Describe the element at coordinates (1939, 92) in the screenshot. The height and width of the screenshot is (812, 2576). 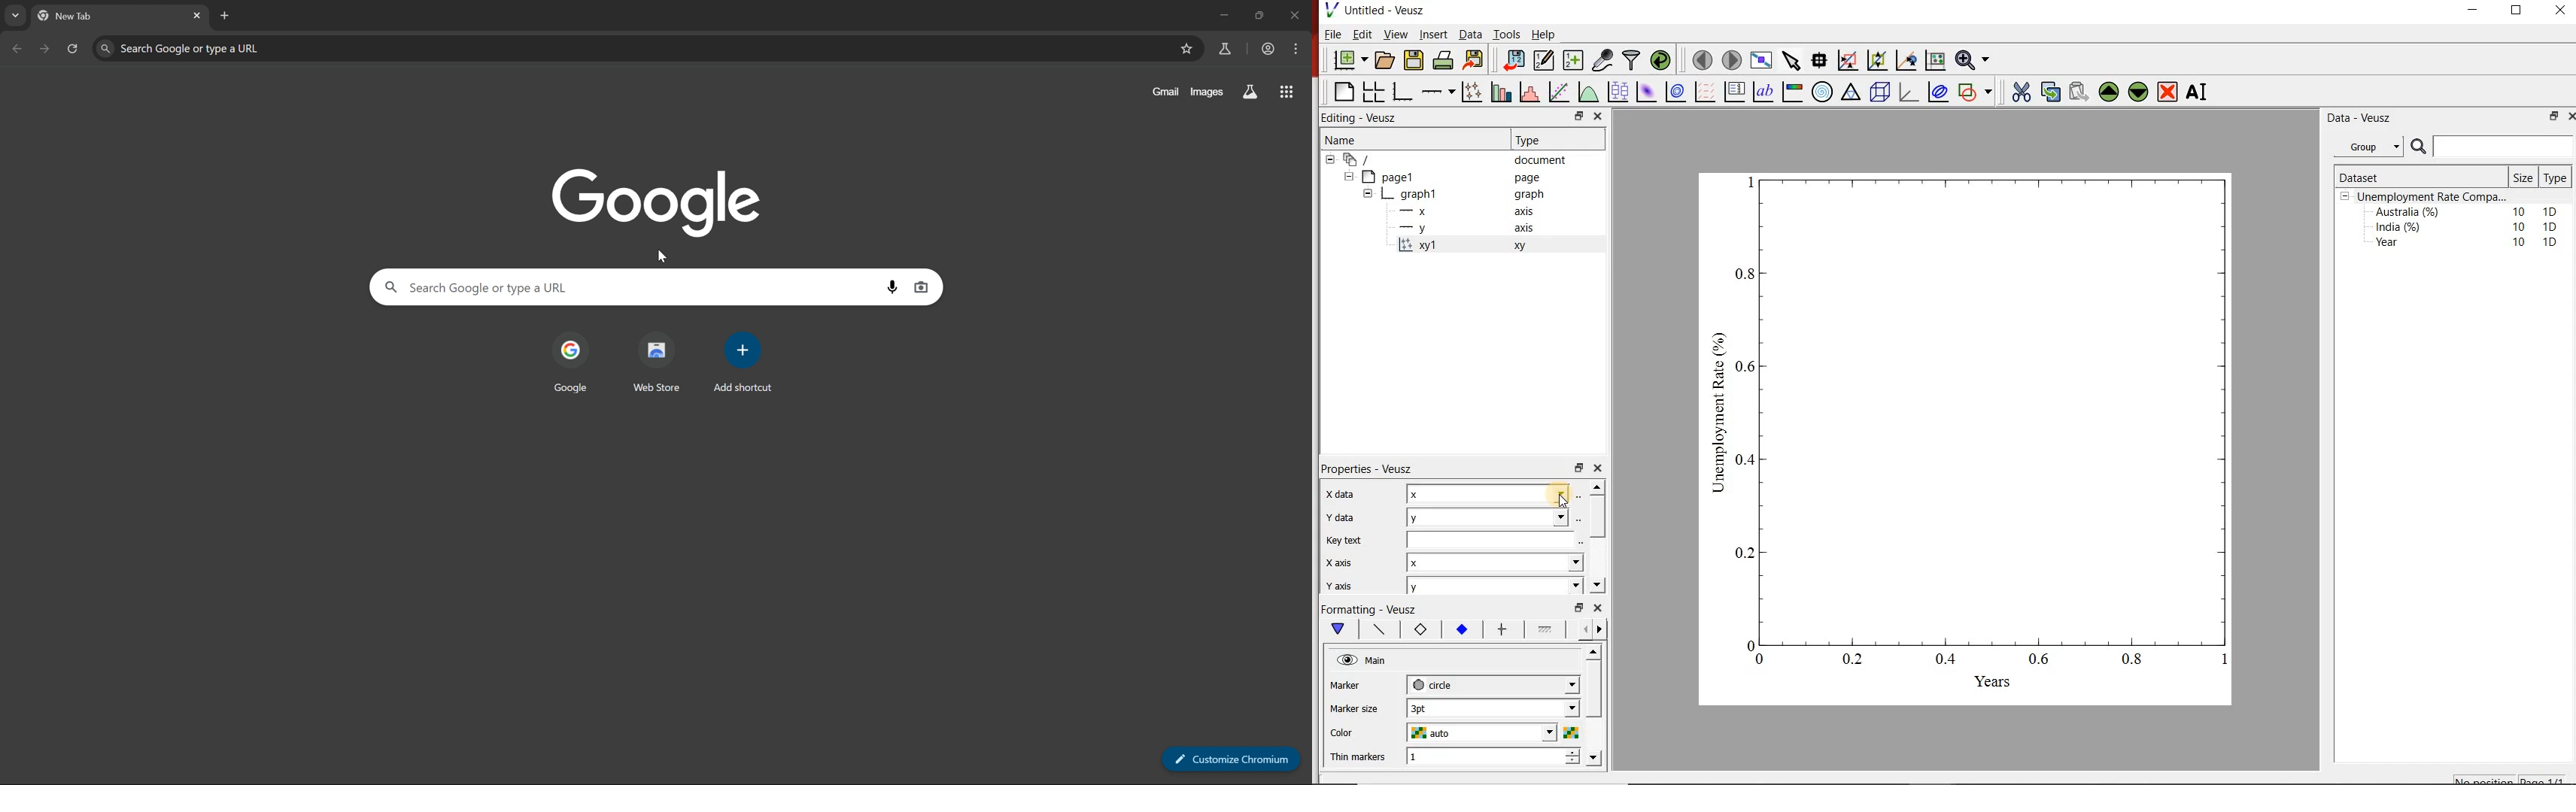
I see `plot covariance ellipses` at that location.